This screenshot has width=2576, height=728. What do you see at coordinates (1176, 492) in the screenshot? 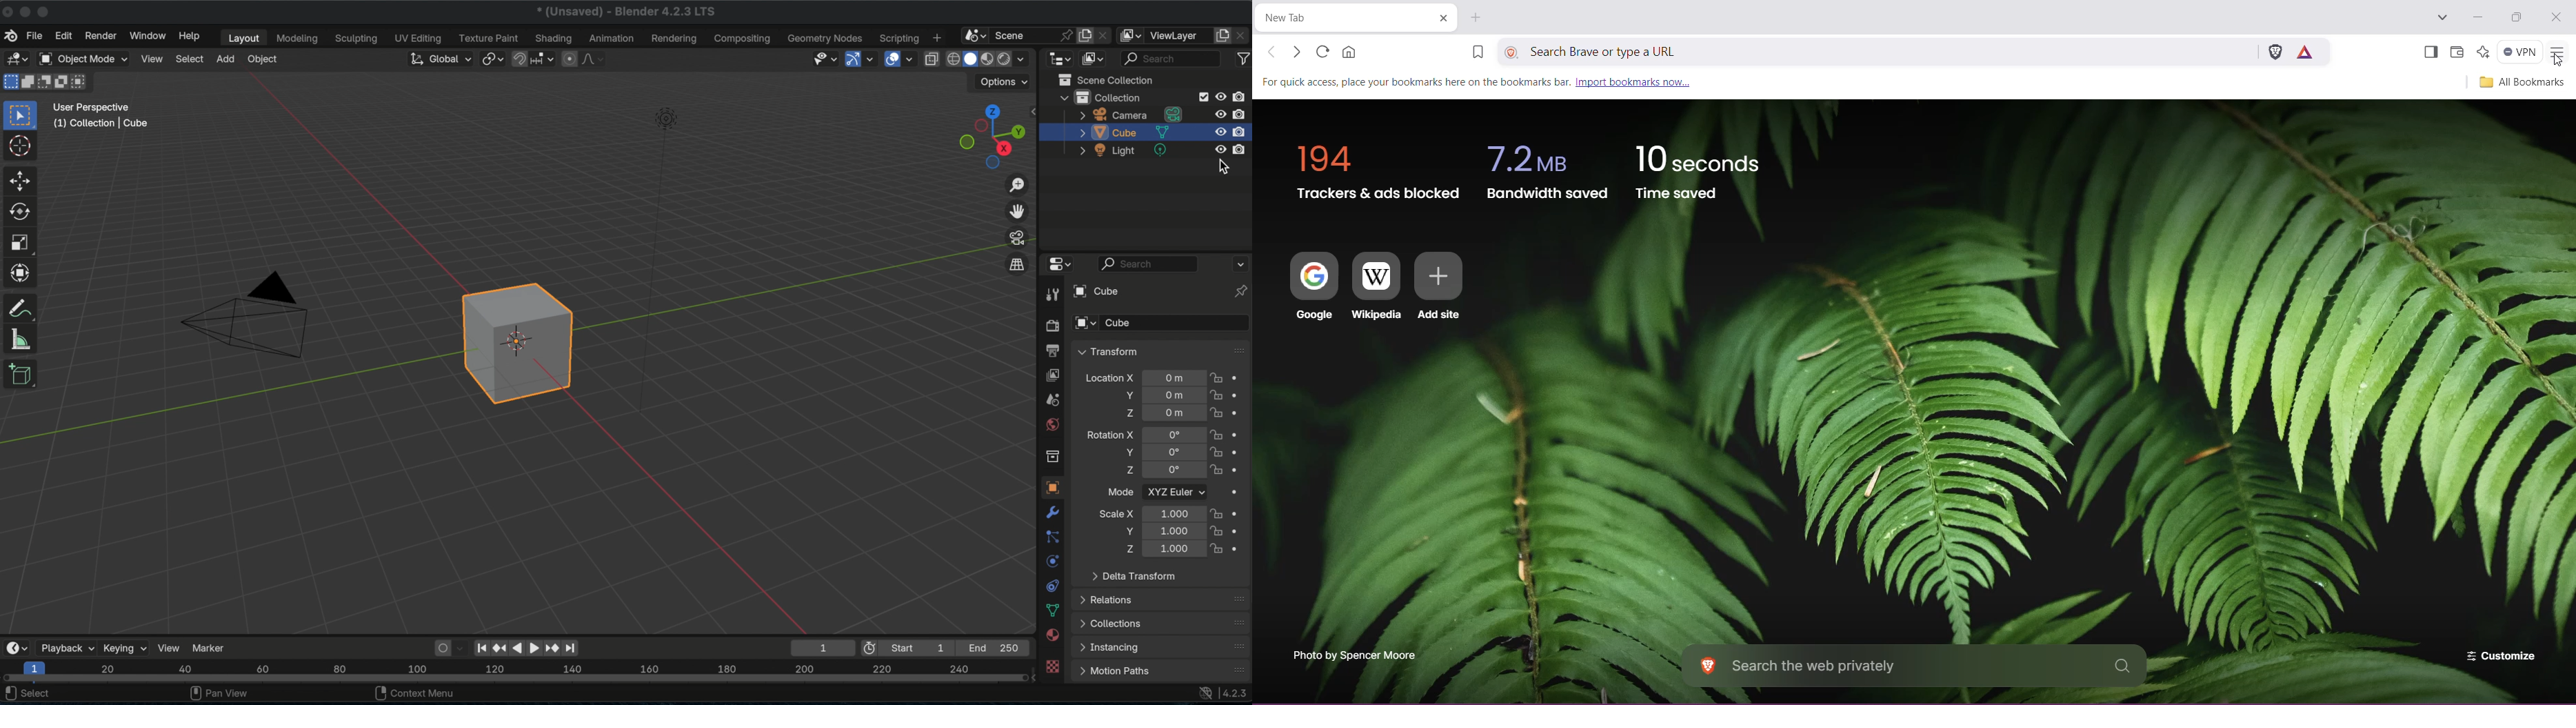
I see `XYZ Euler dropdown` at bounding box center [1176, 492].